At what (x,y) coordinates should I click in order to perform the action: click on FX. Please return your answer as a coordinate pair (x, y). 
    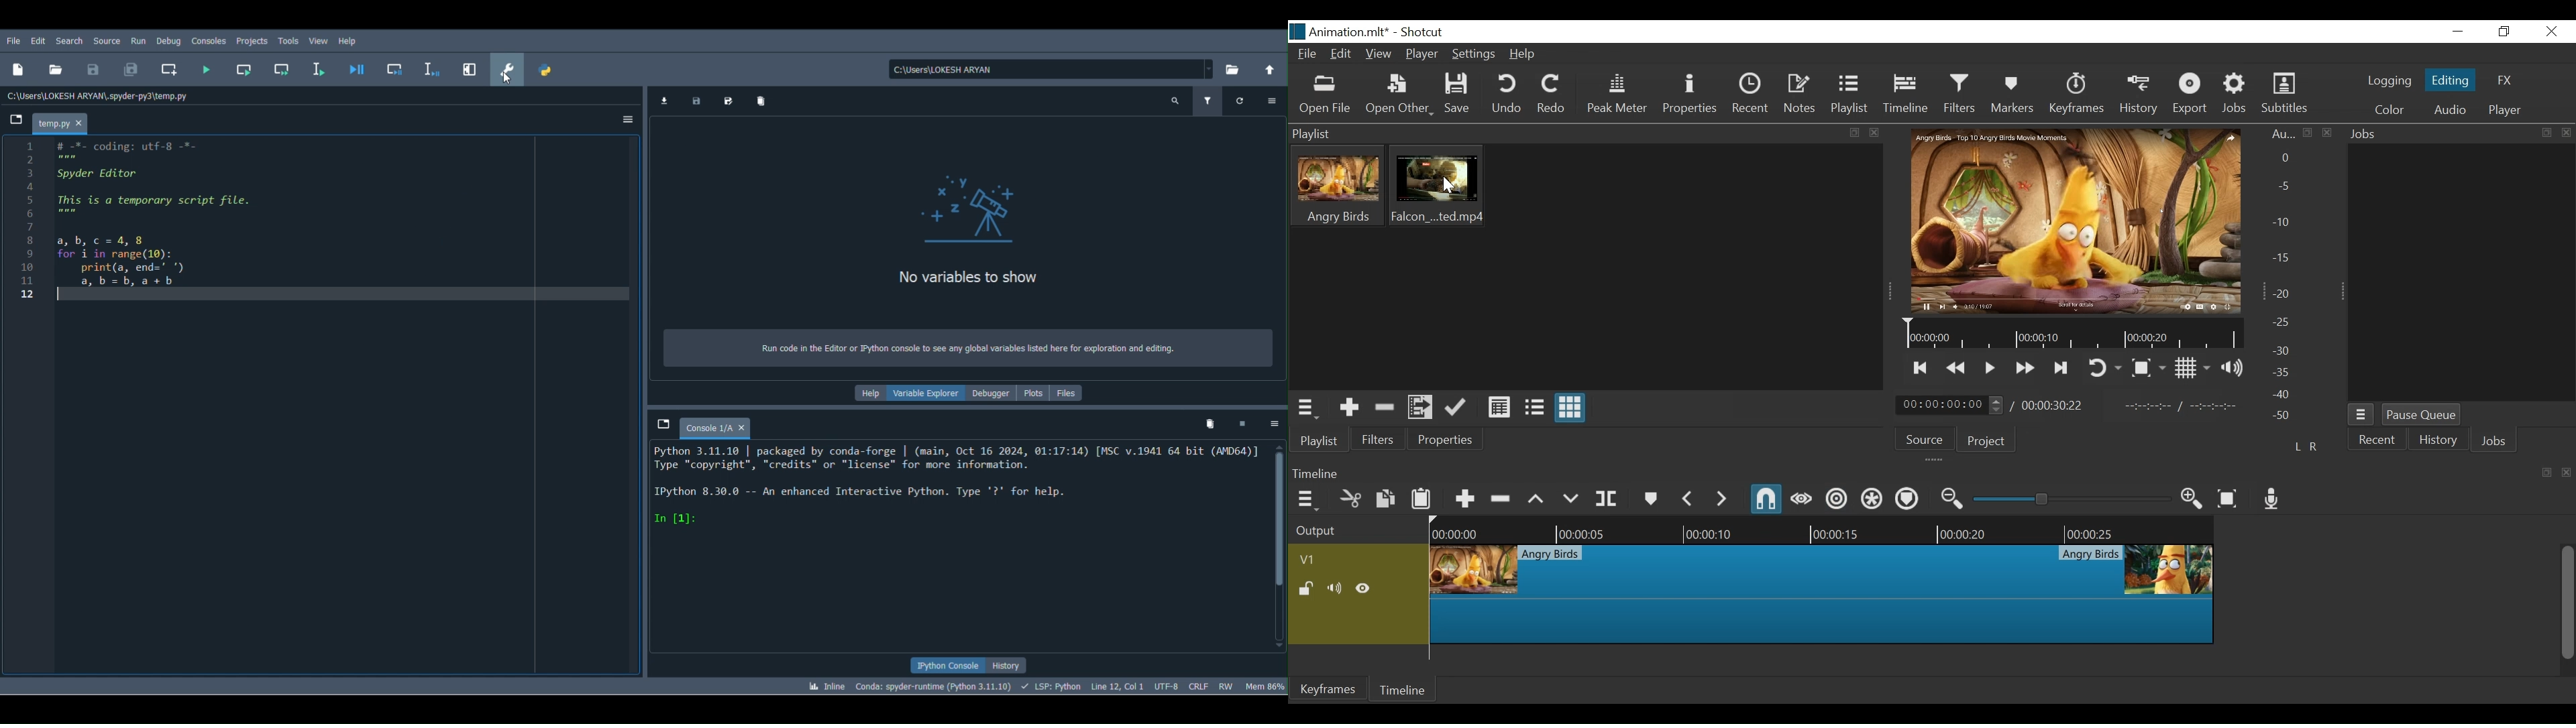
    Looking at the image, I should click on (2505, 80).